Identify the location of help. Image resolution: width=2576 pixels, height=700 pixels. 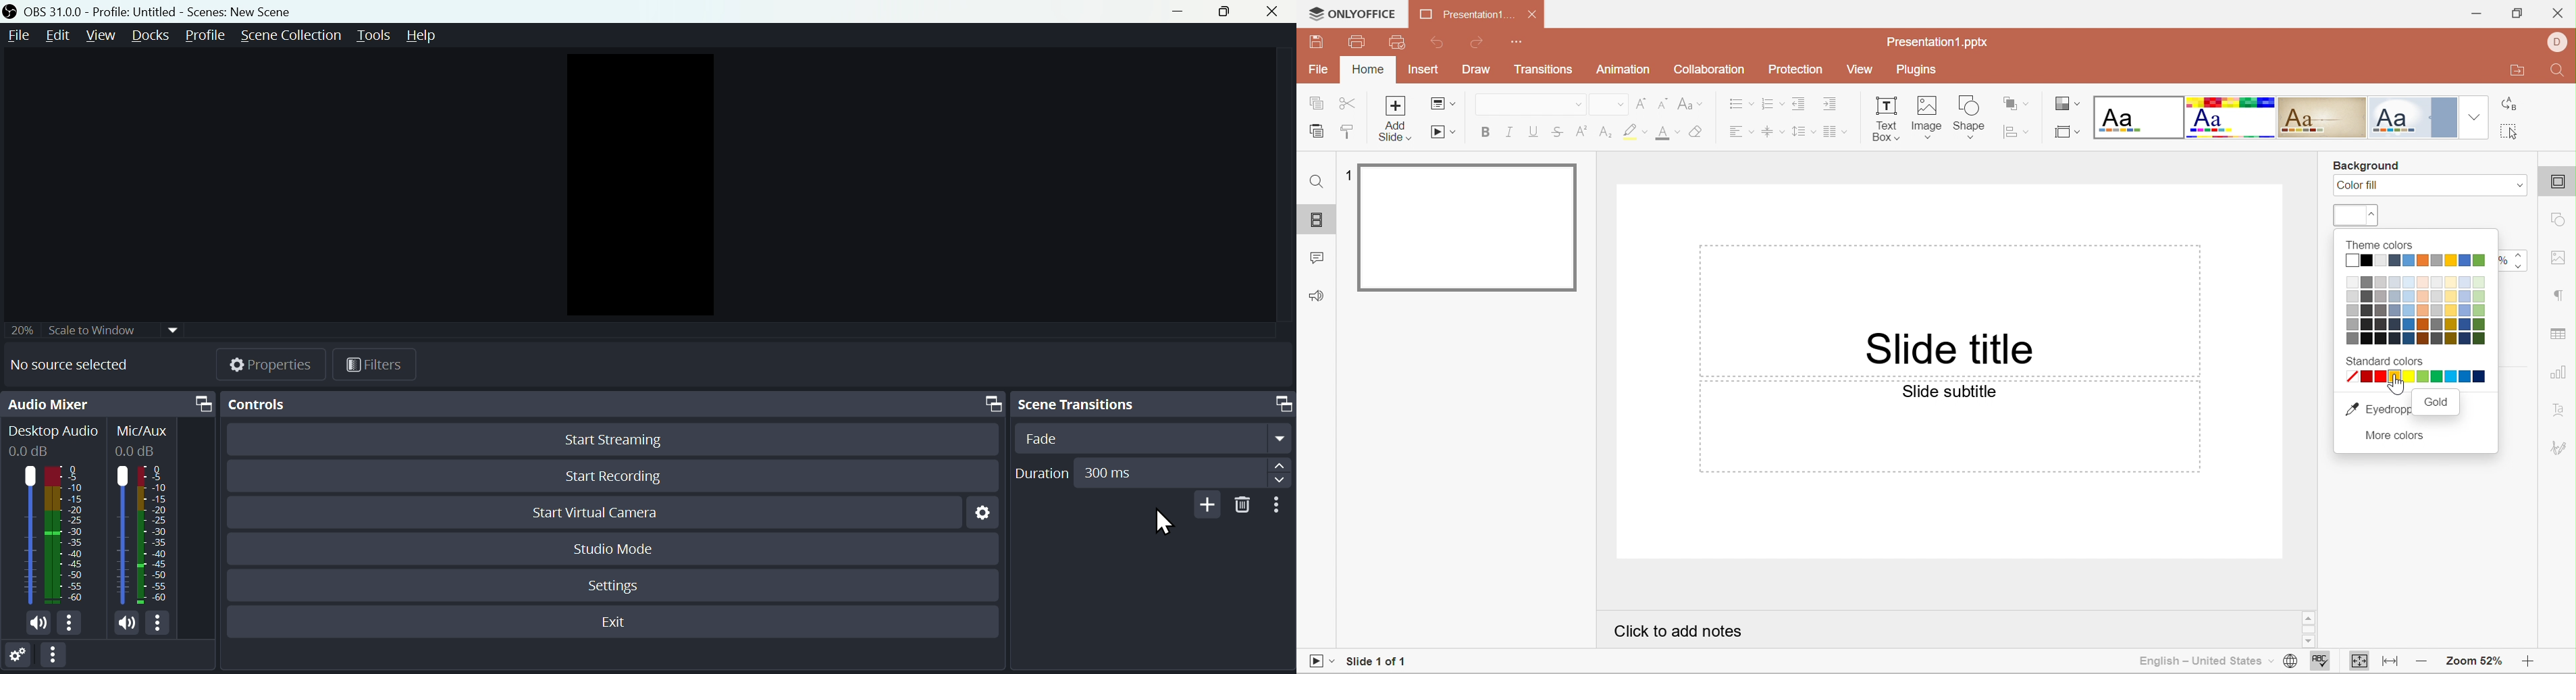
(424, 35).